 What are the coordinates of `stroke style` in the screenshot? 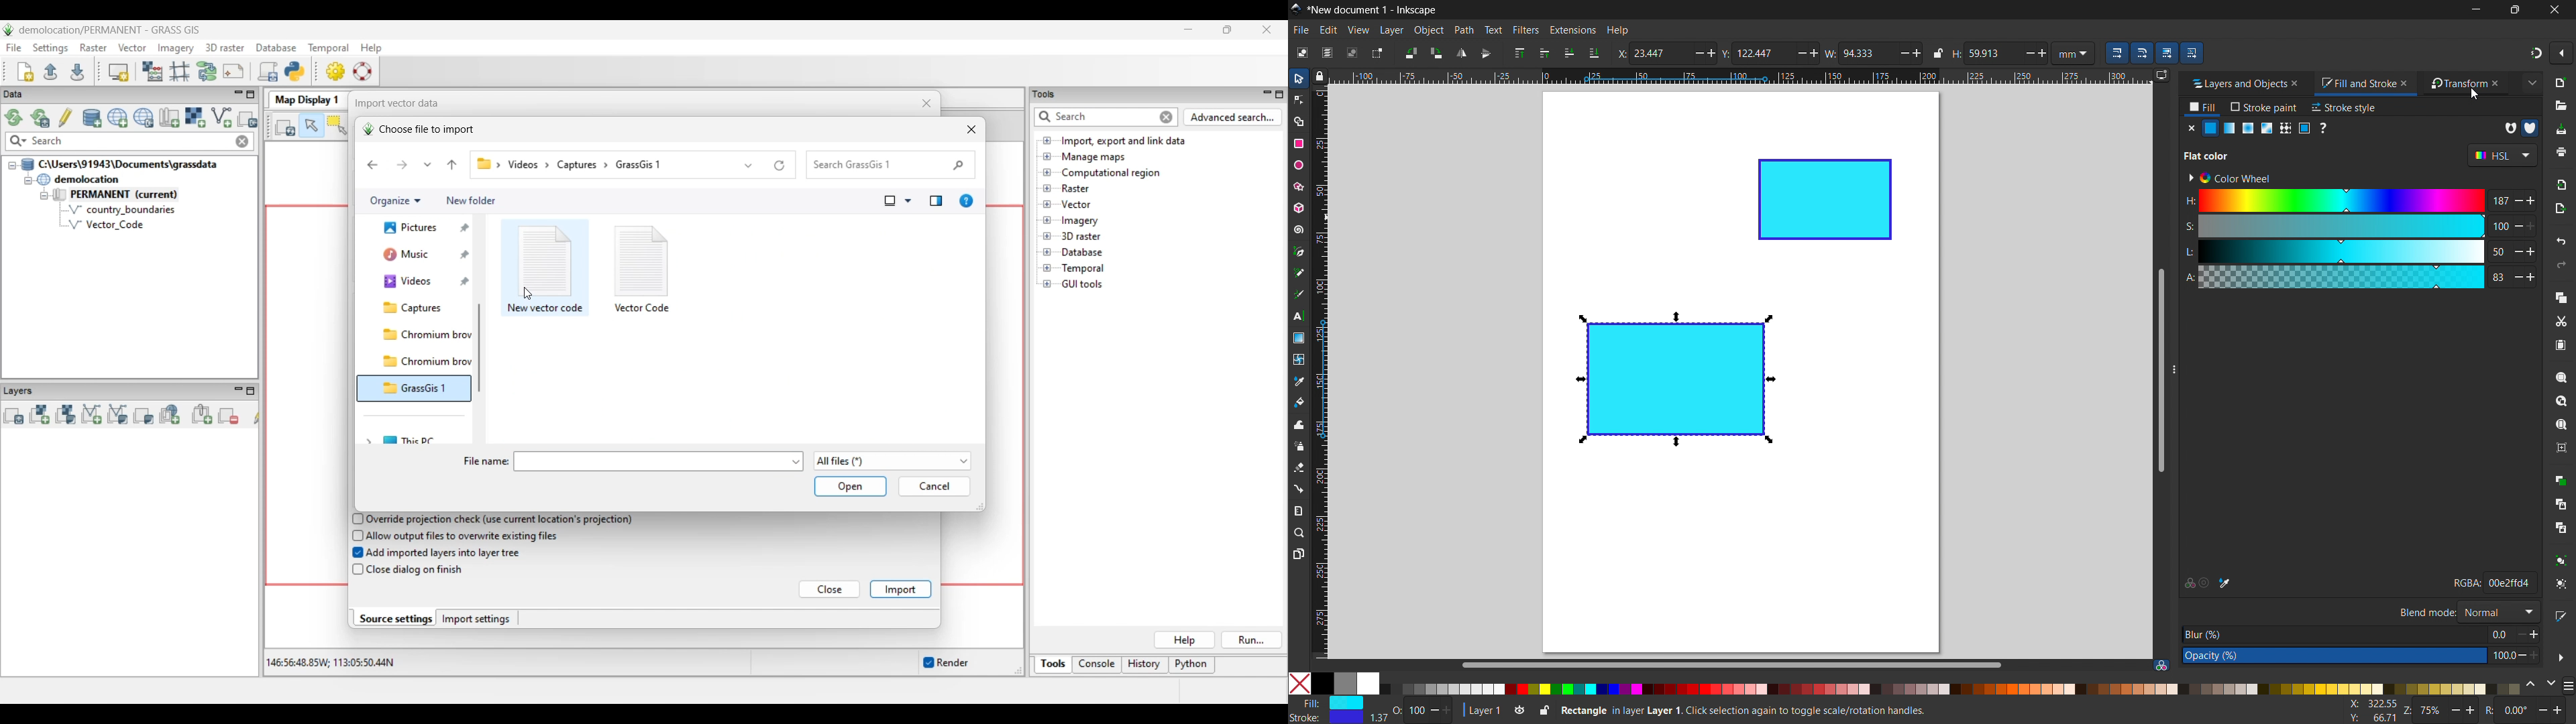 It's located at (2345, 107).